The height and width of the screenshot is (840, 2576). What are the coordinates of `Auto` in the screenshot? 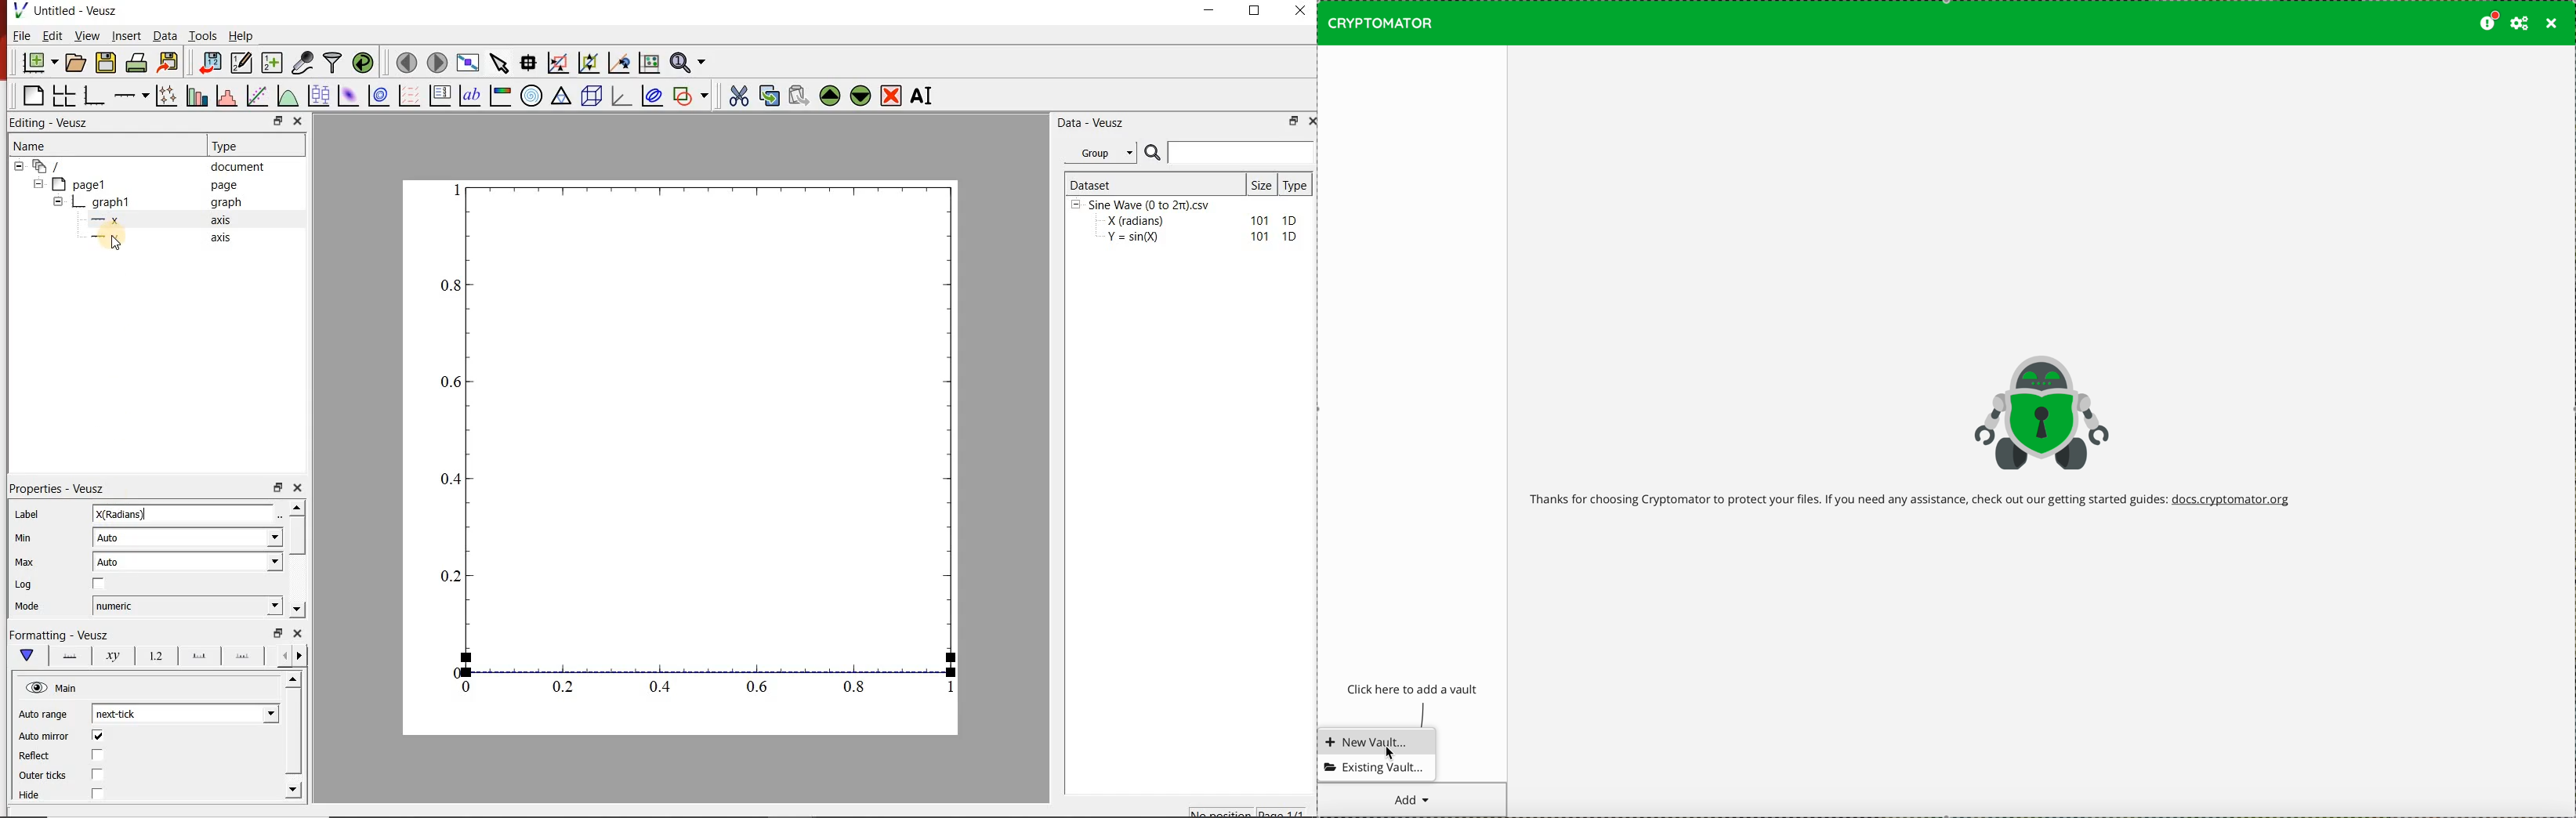 It's located at (188, 538).